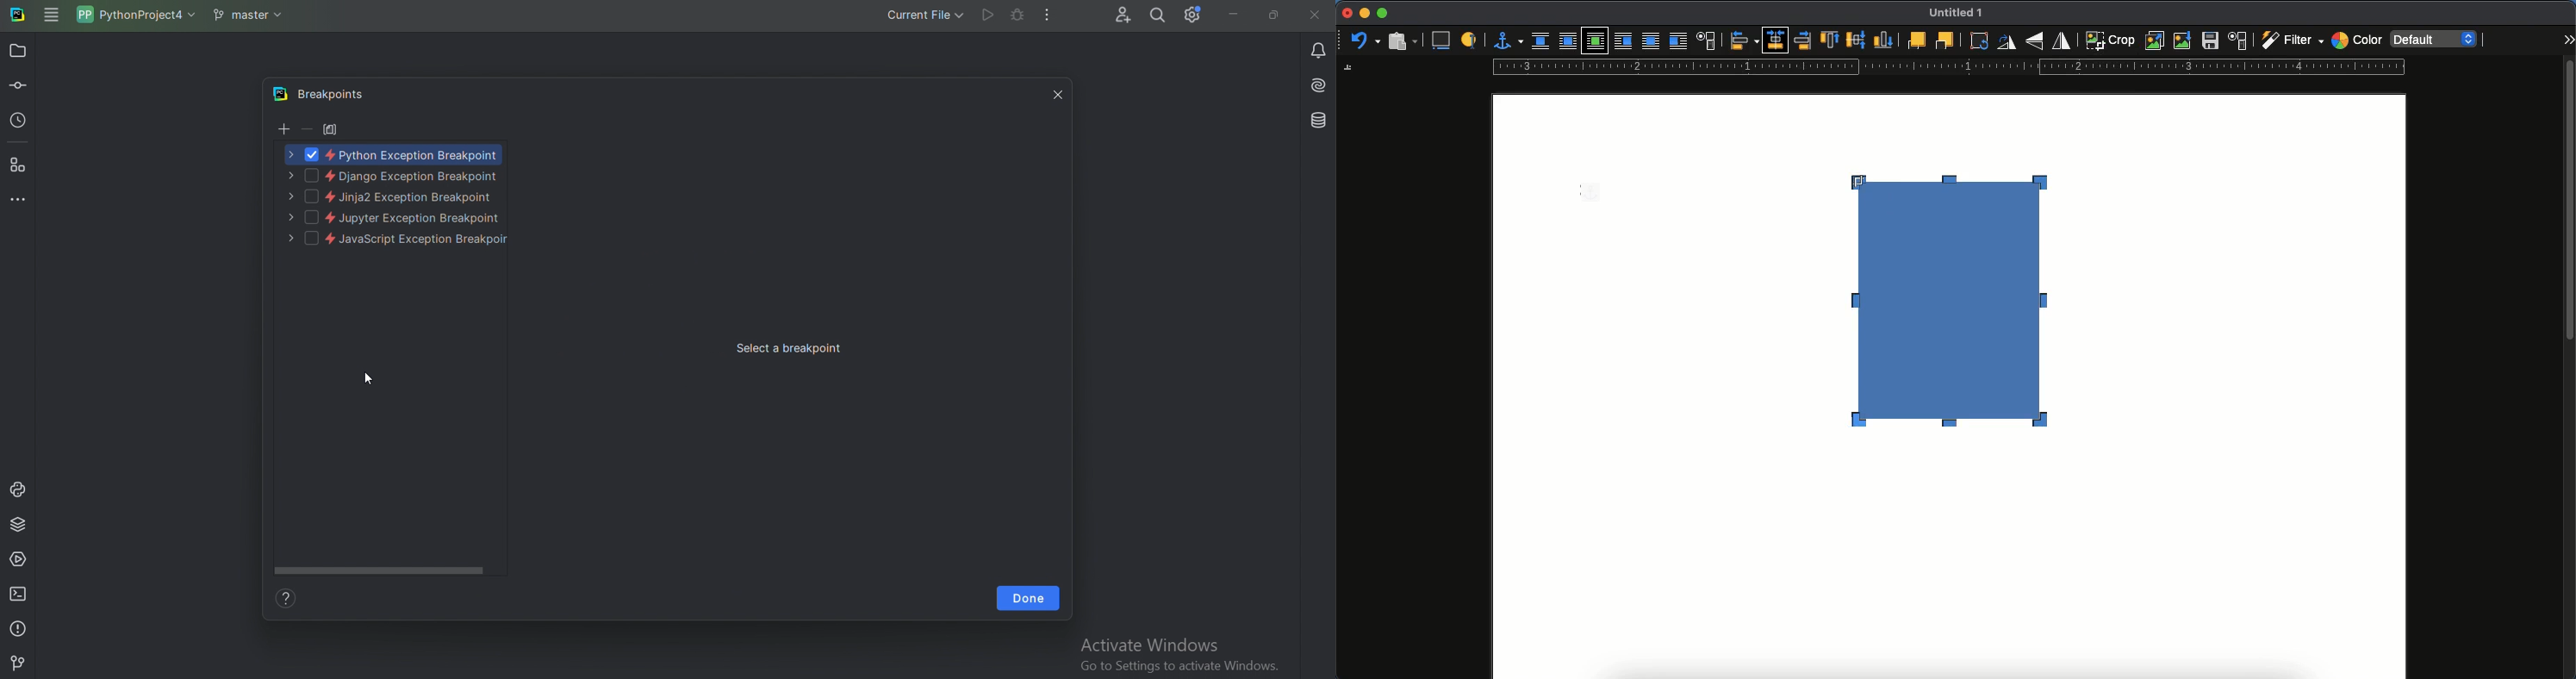 The image size is (2576, 700). I want to click on Debug, so click(1016, 15).